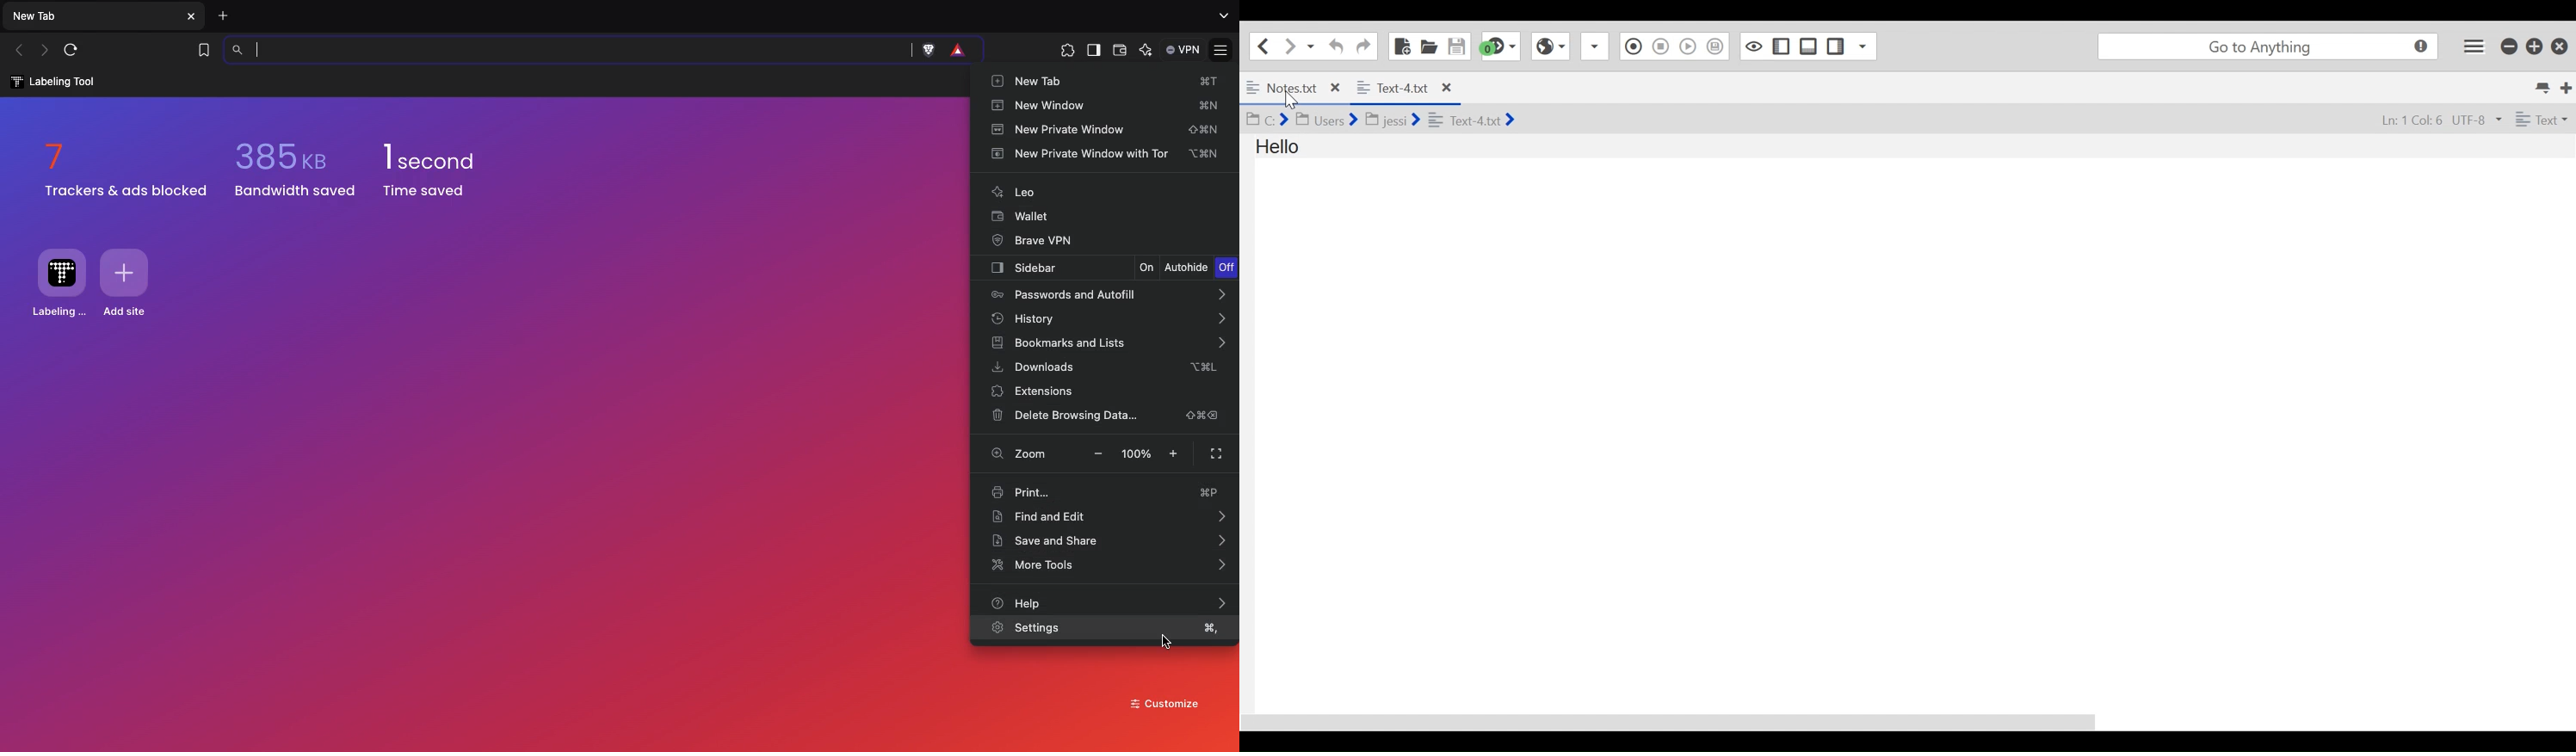 This screenshot has height=756, width=2576. Describe the element at coordinates (1220, 17) in the screenshot. I see `search tabs` at that location.